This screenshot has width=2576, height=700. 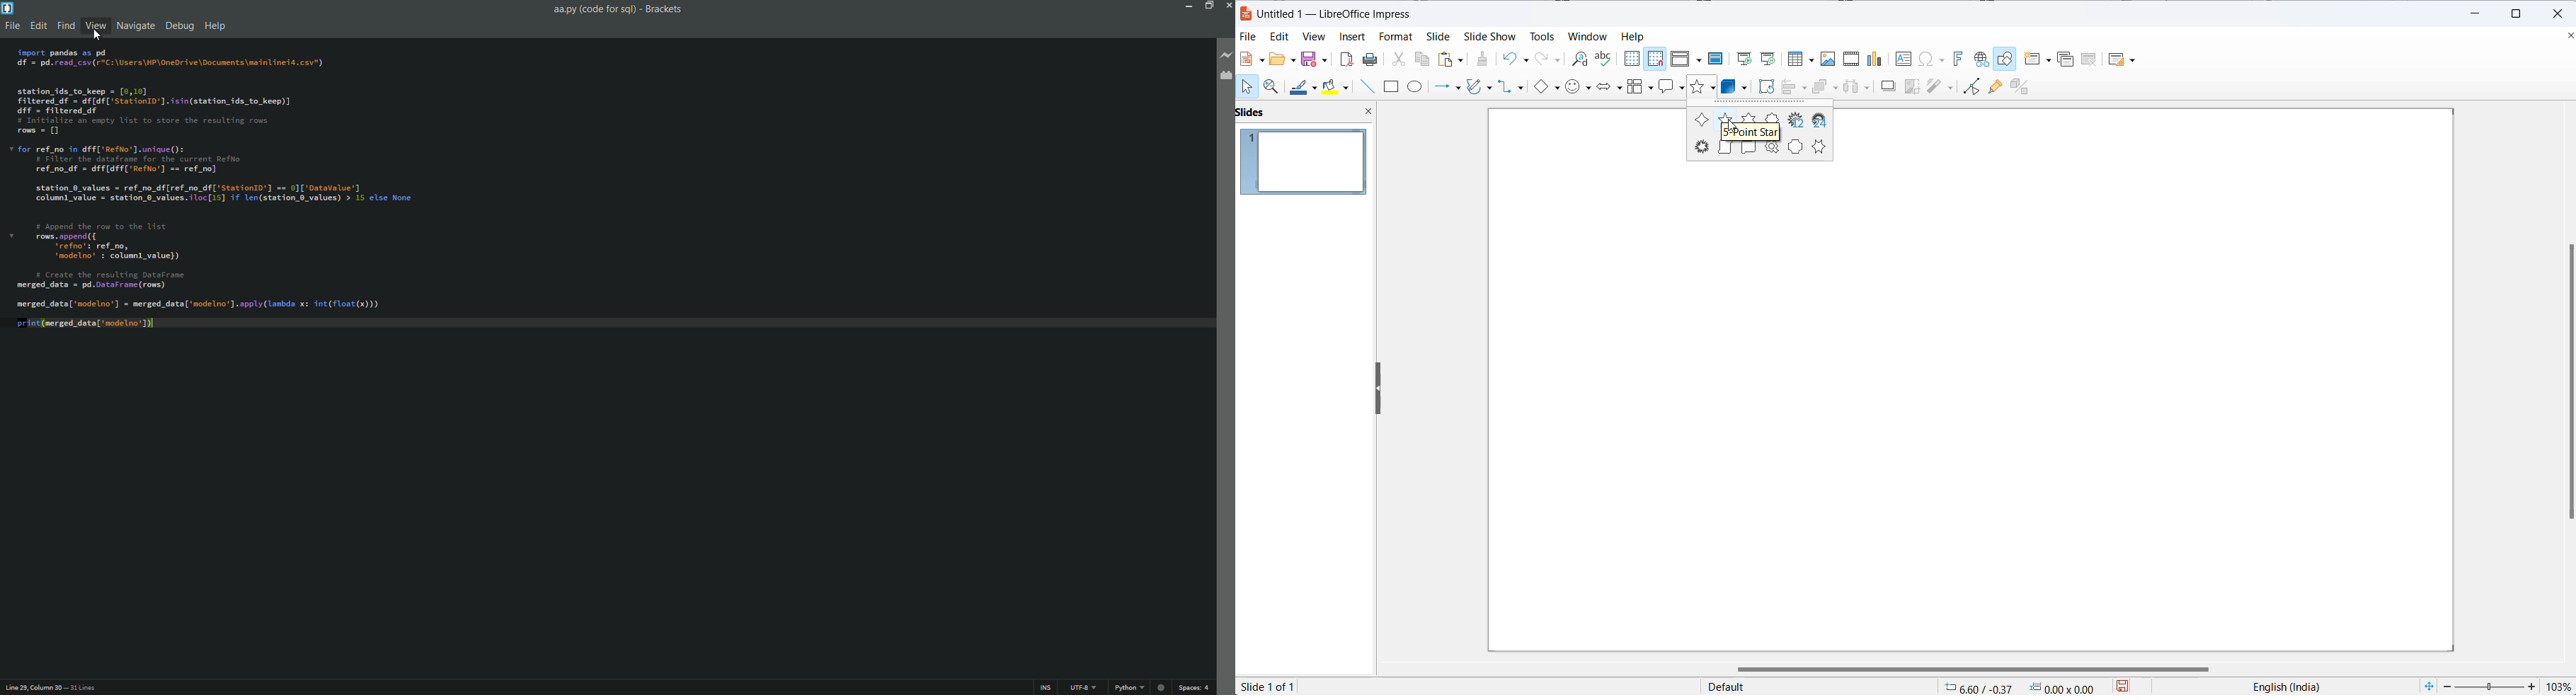 I want to click on slide, so click(x=1443, y=35).